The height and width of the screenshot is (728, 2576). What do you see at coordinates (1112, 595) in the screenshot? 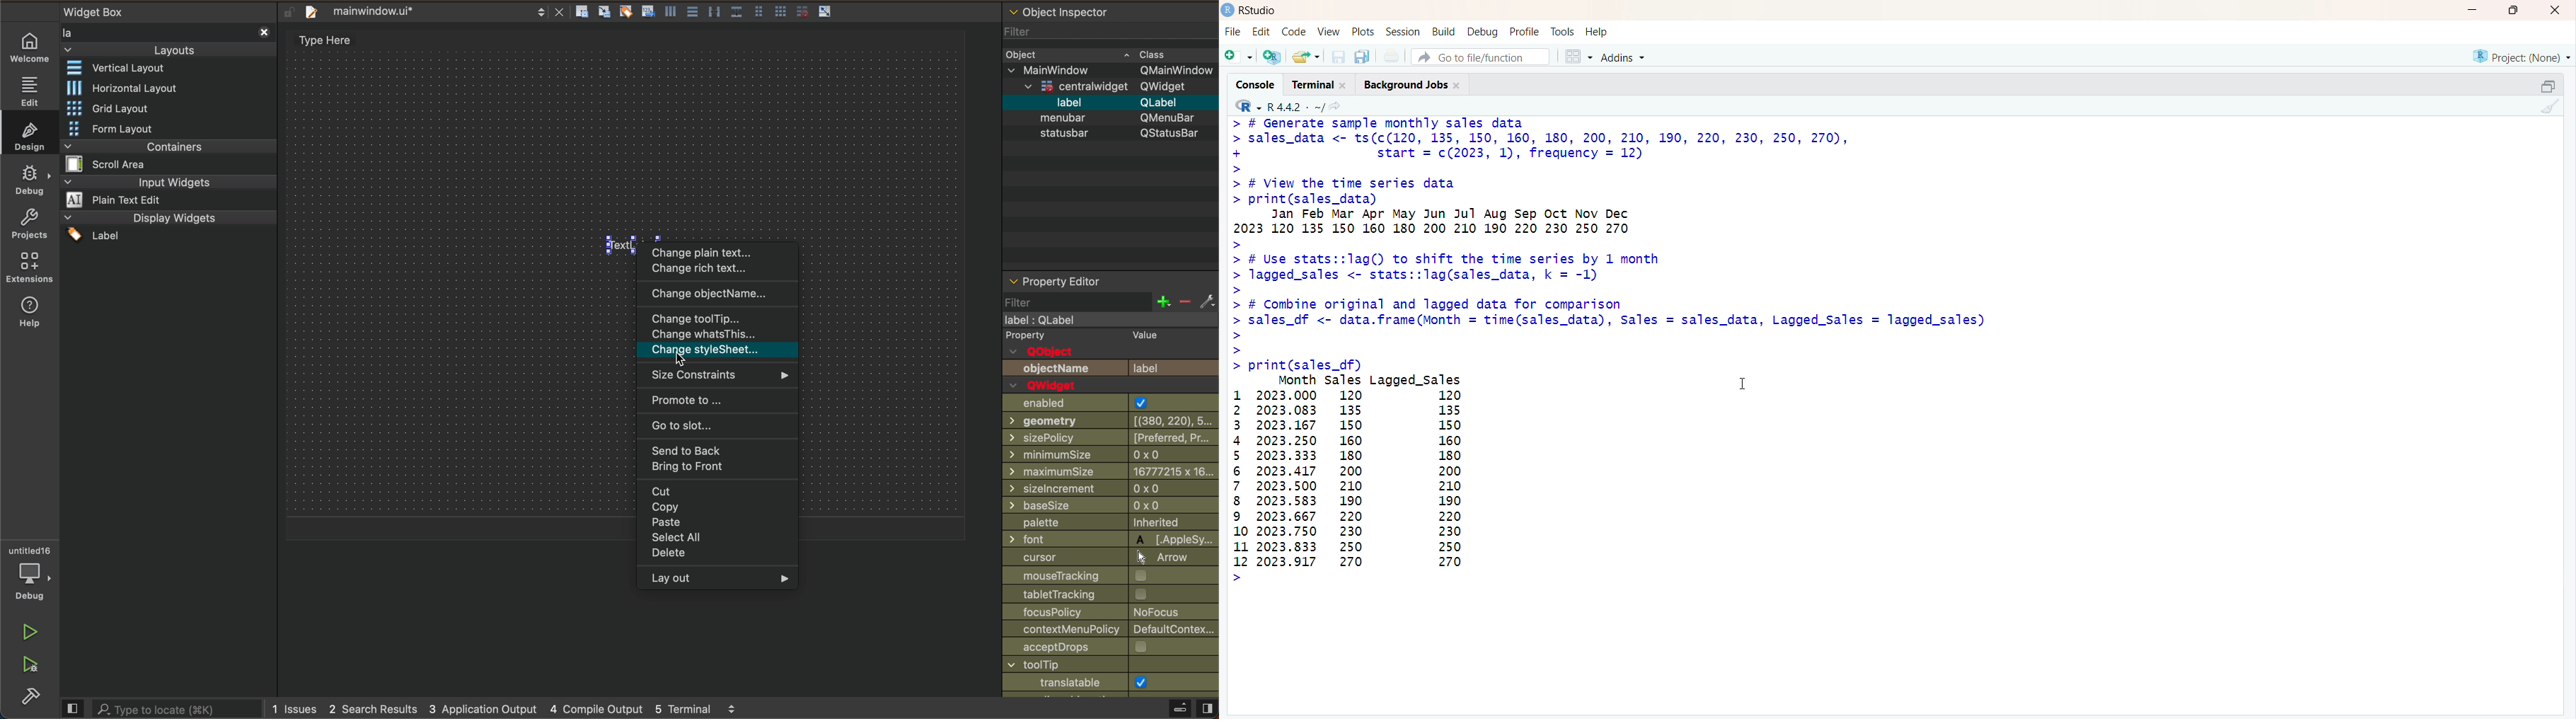
I see `tablet` at bounding box center [1112, 595].